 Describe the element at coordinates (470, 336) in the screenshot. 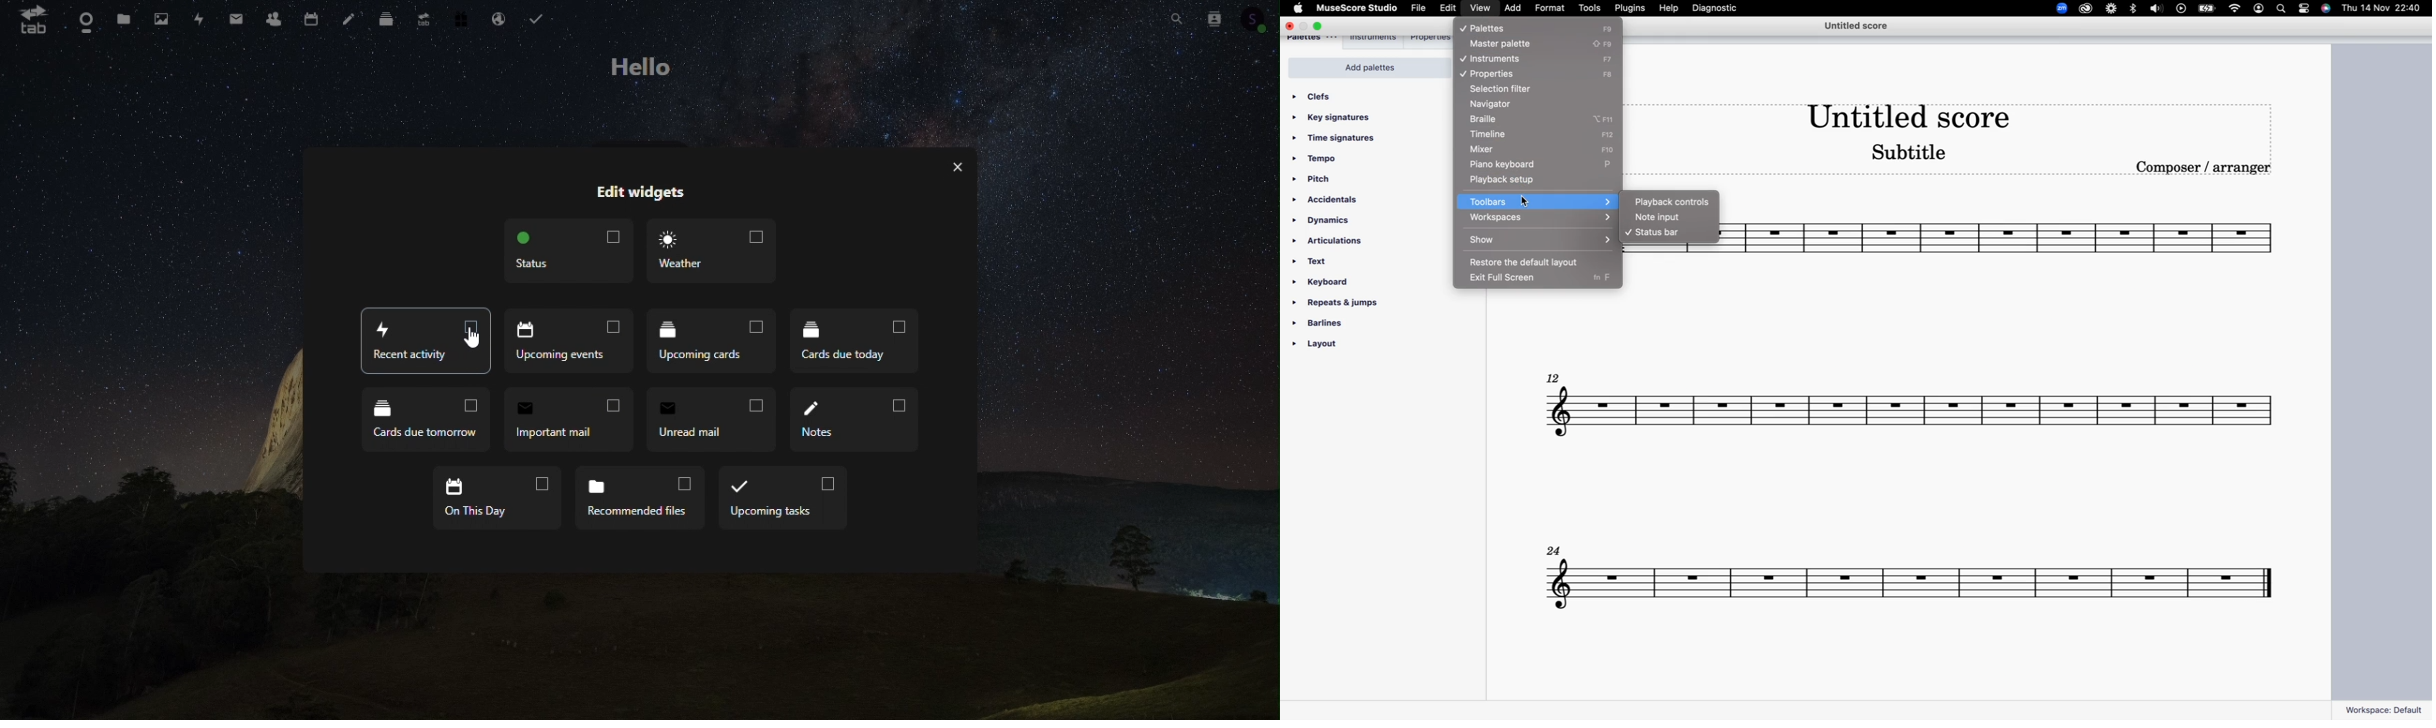

I see `cursor` at that location.